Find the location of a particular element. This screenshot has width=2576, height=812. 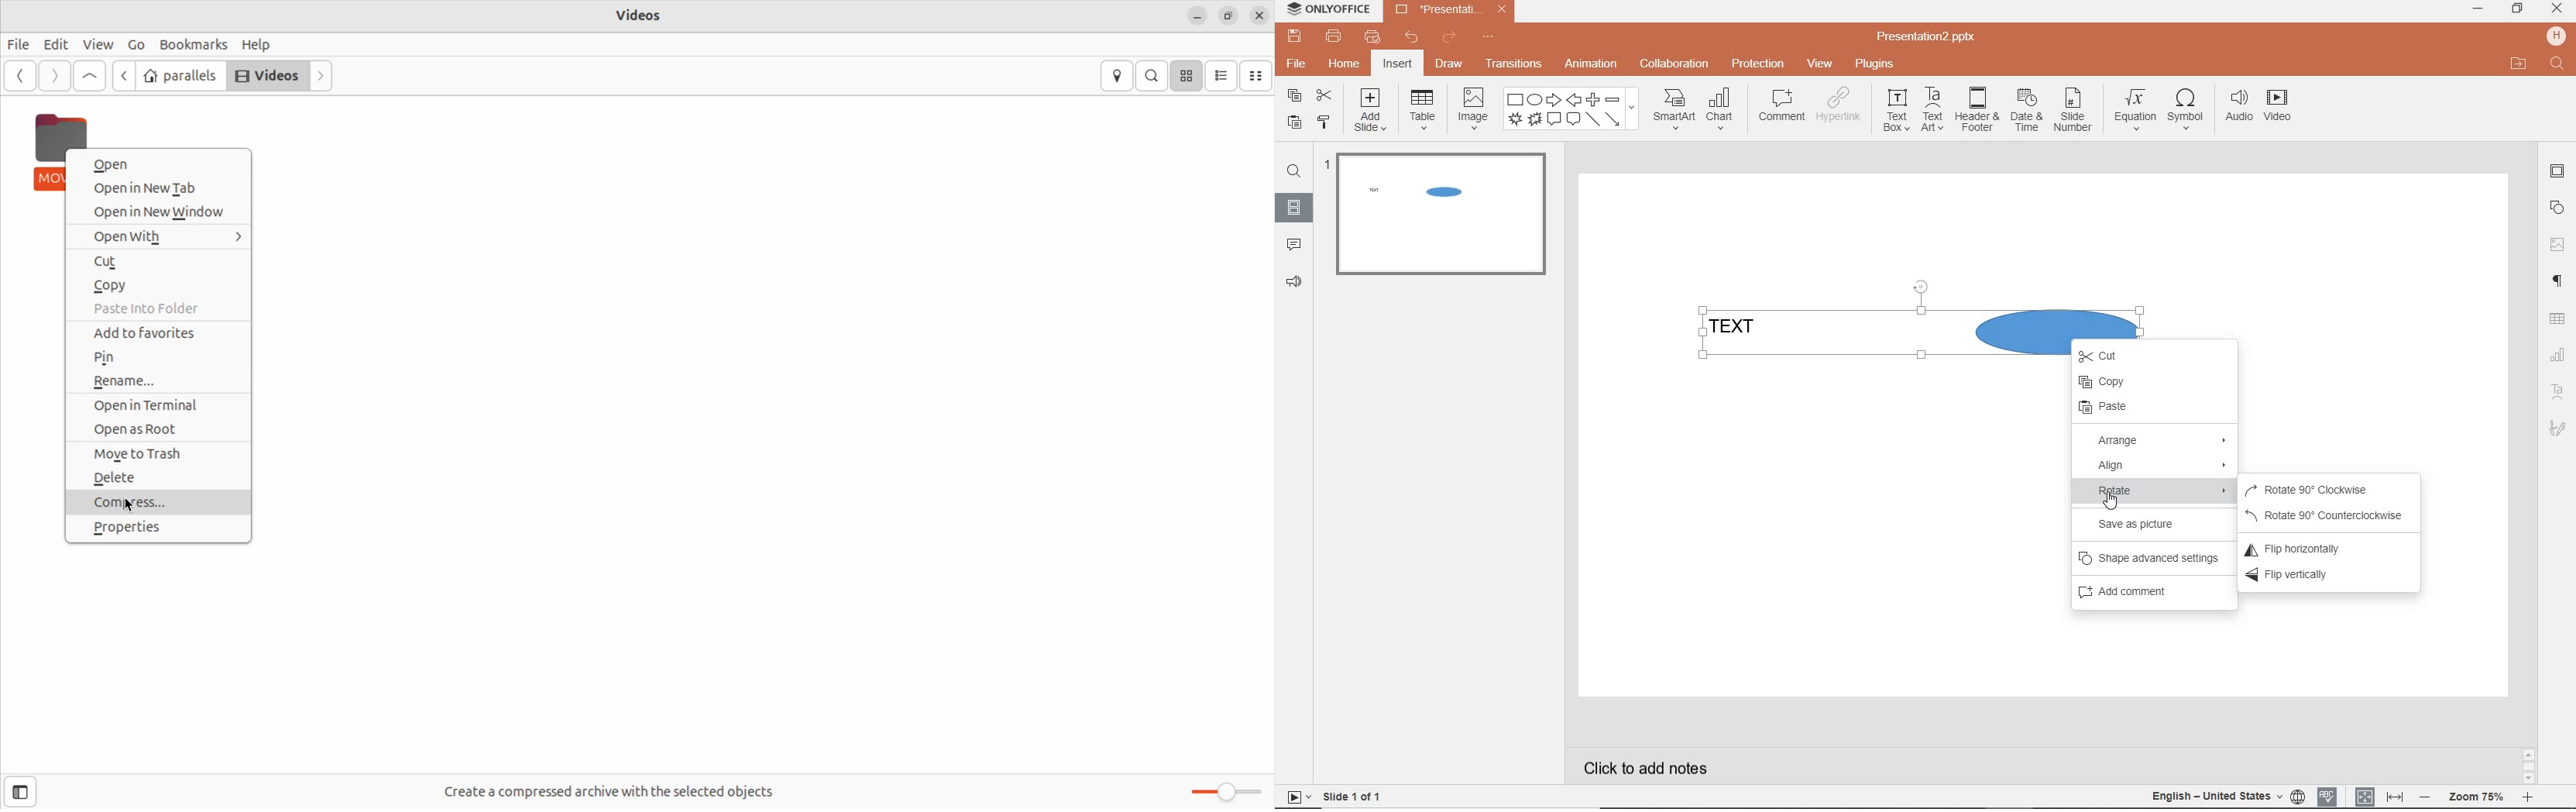

OPEN FILE LOCATION is located at coordinates (2516, 61).